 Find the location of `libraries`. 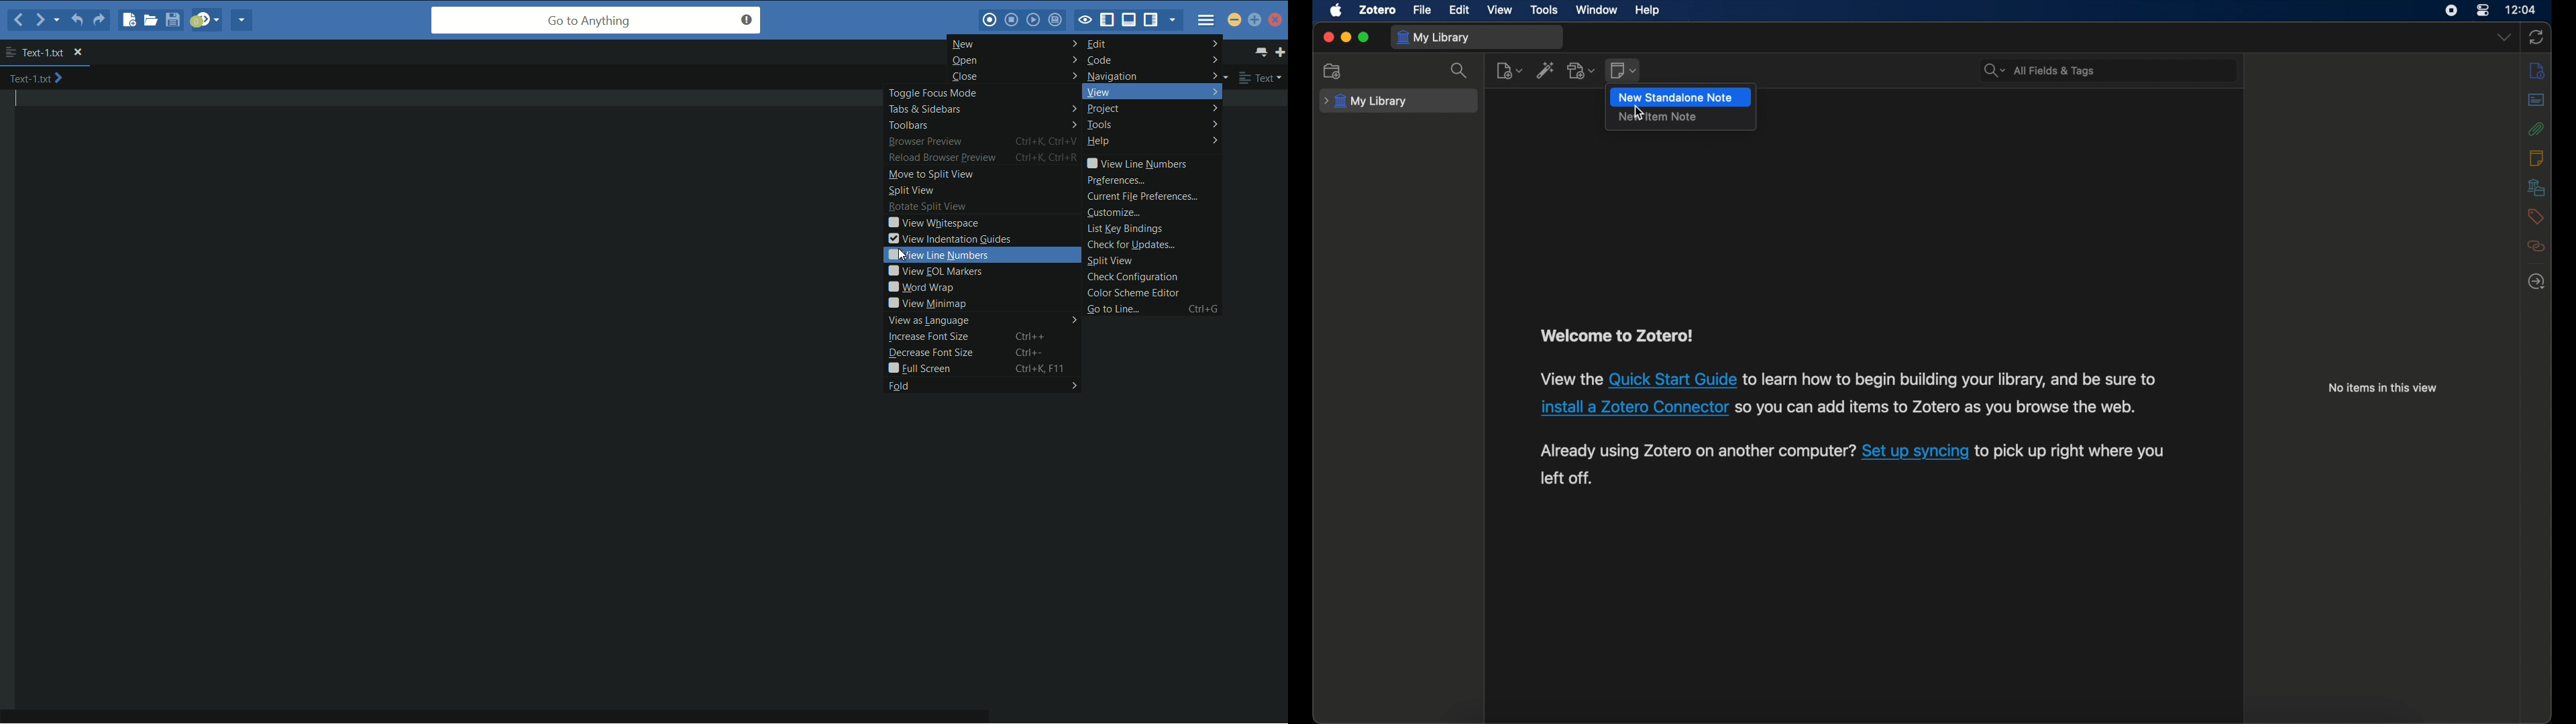

libraries is located at coordinates (2536, 187).